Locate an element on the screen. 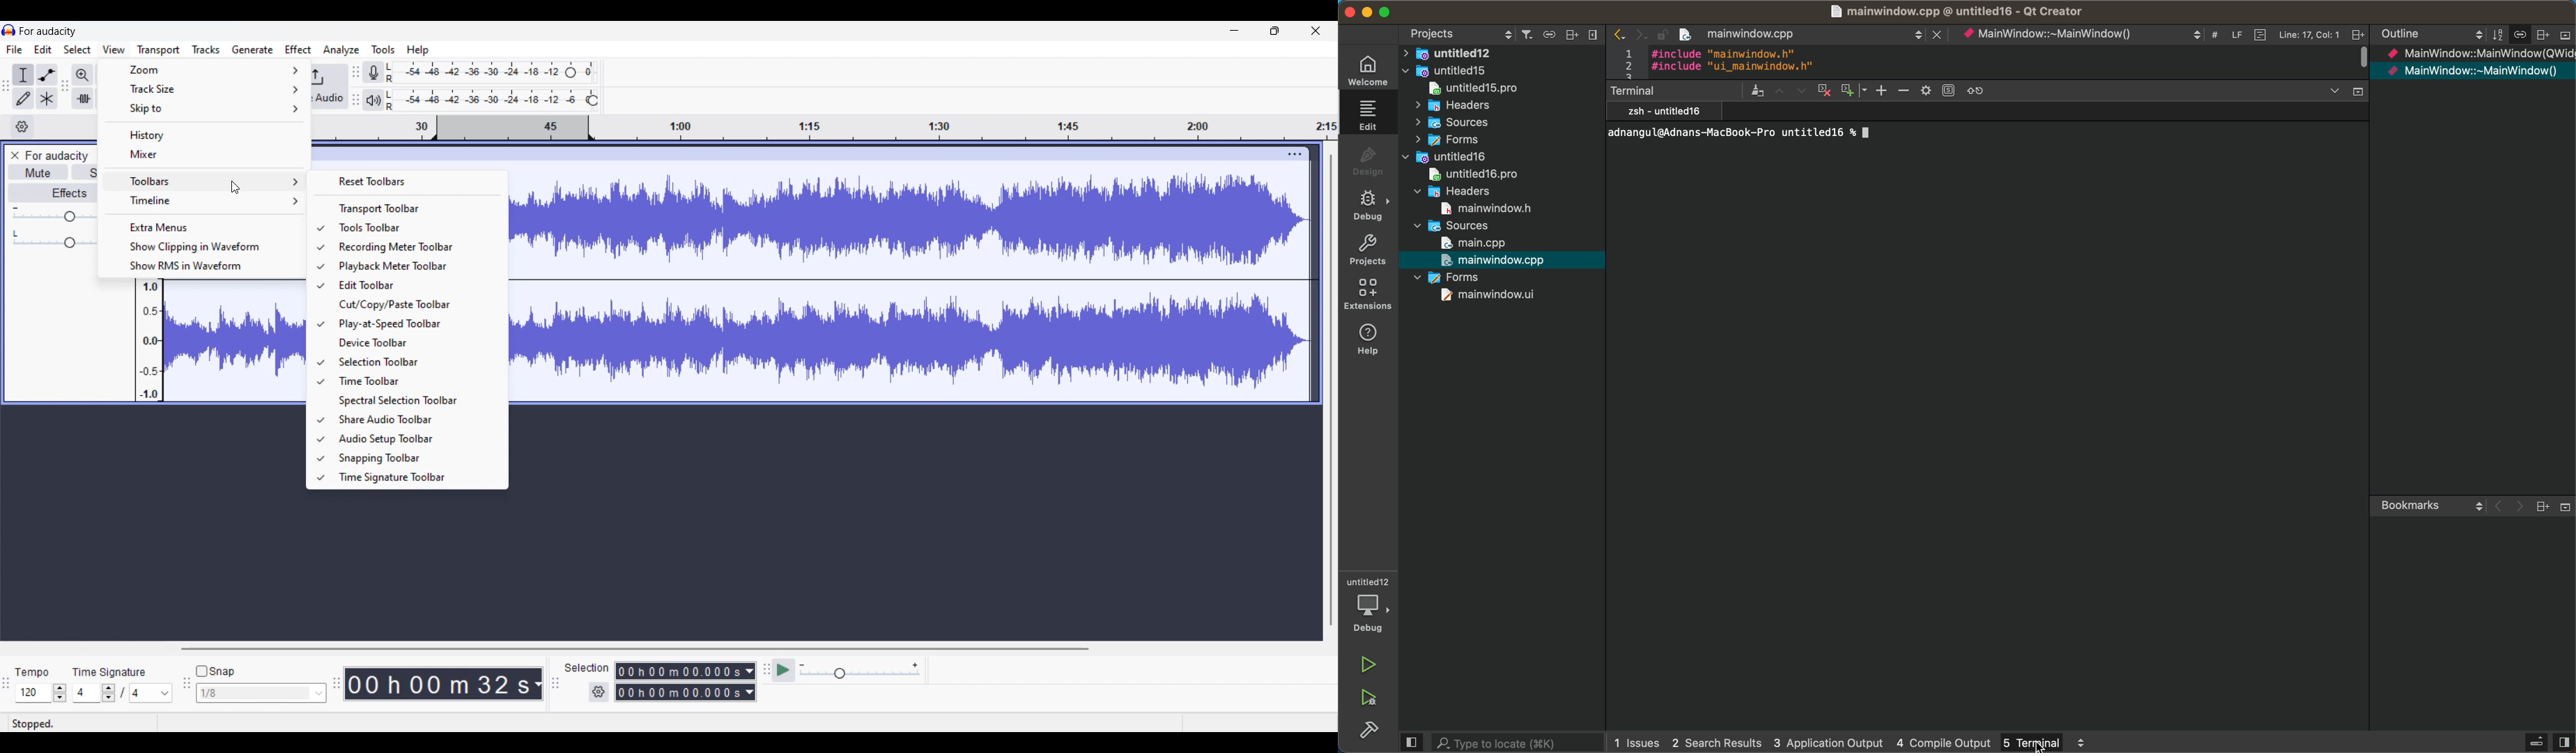 The width and height of the screenshot is (2576, 756). Indicates Tempo settings is located at coordinates (31, 673).